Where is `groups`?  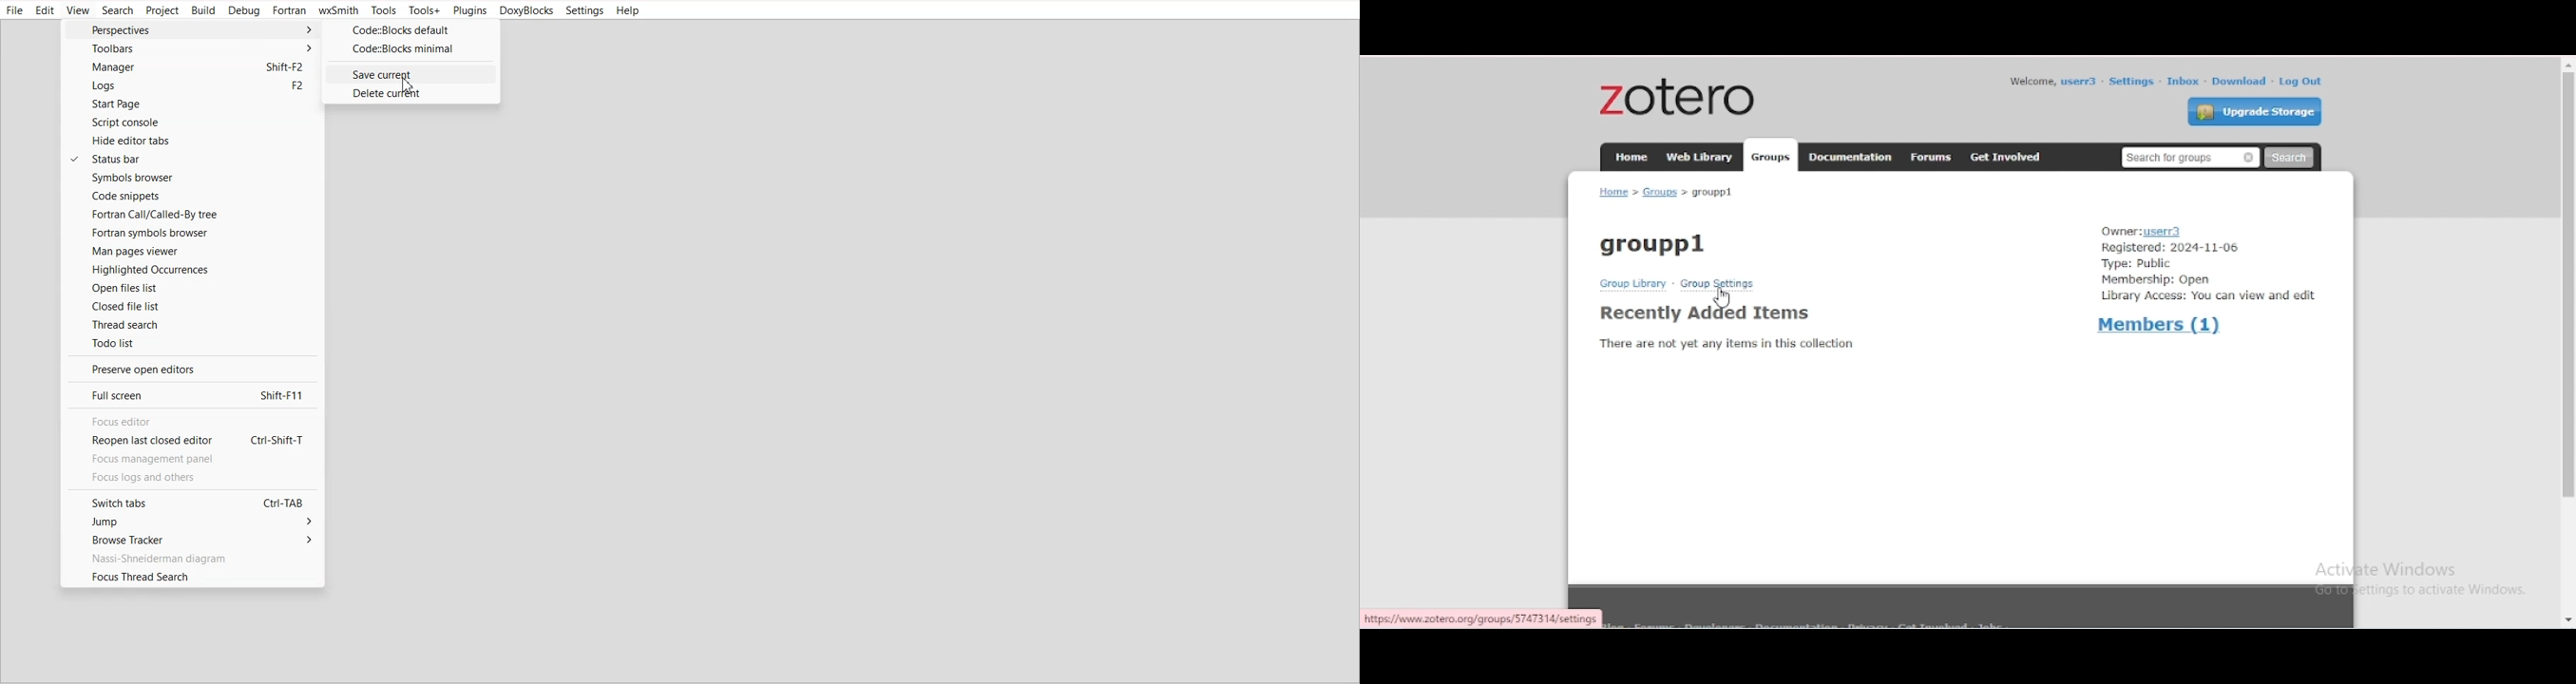 groups is located at coordinates (1661, 192).